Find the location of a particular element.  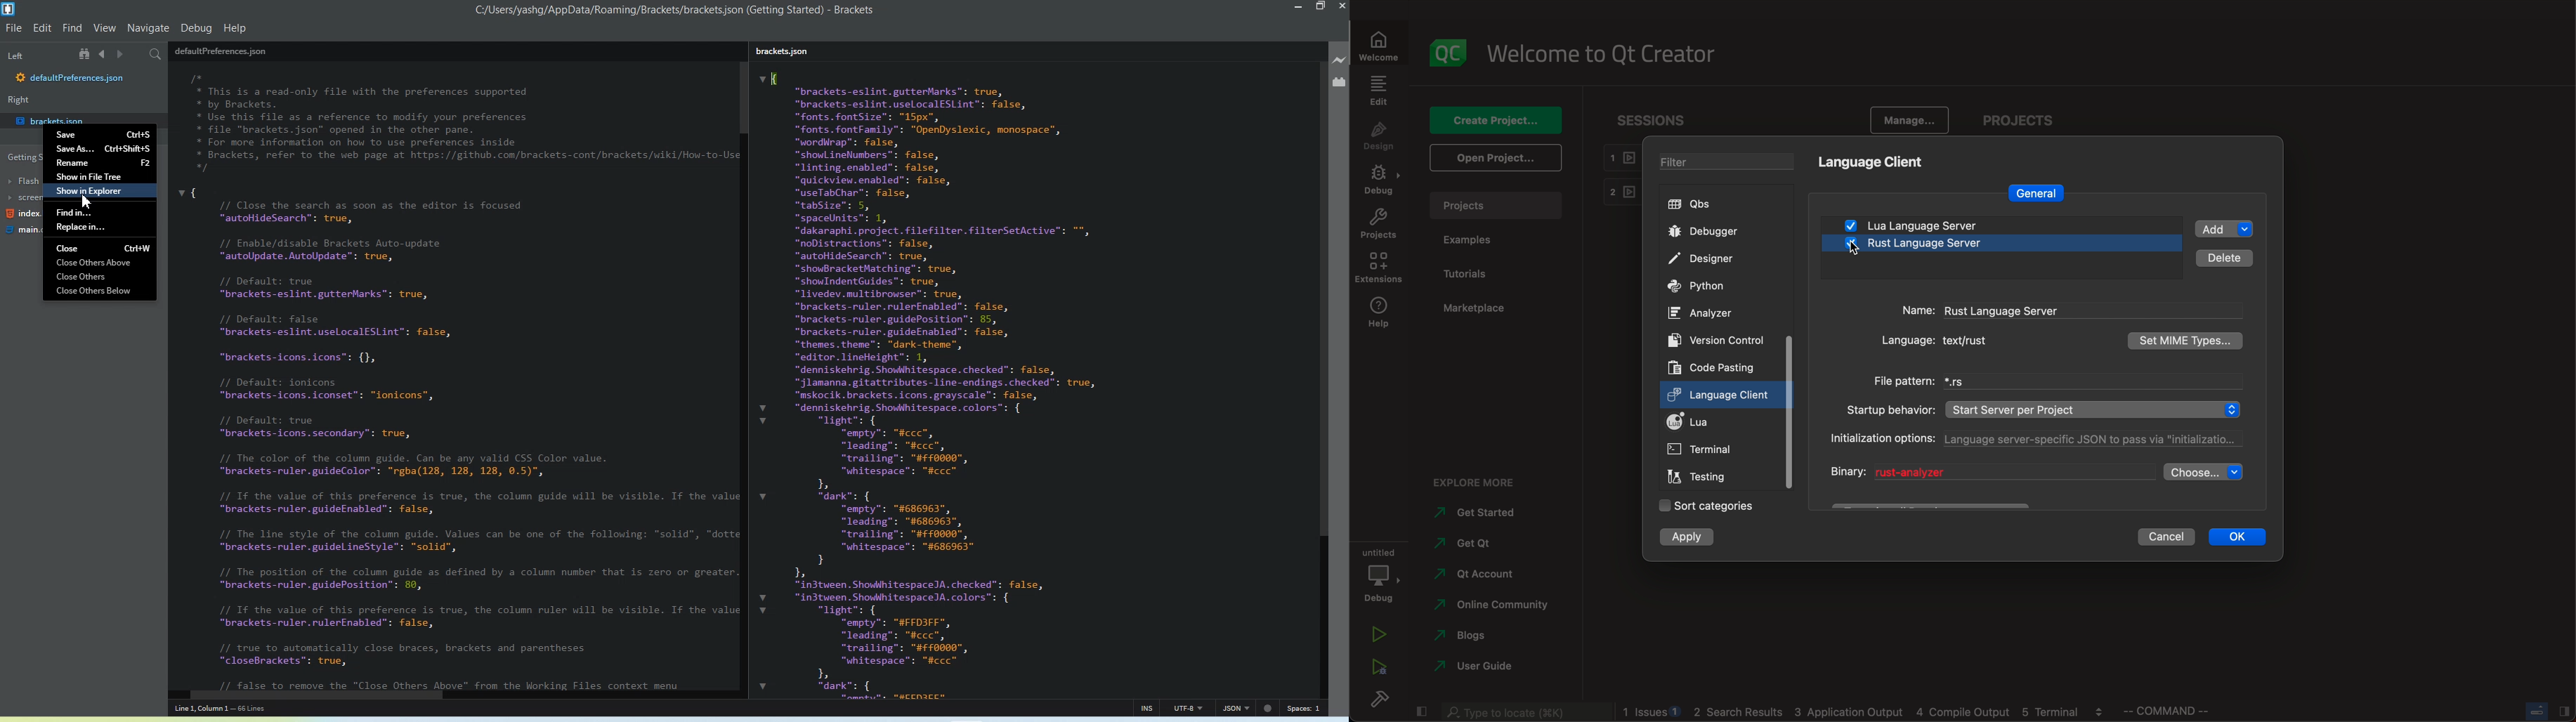

preferences.json  is located at coordinates (223, 52).